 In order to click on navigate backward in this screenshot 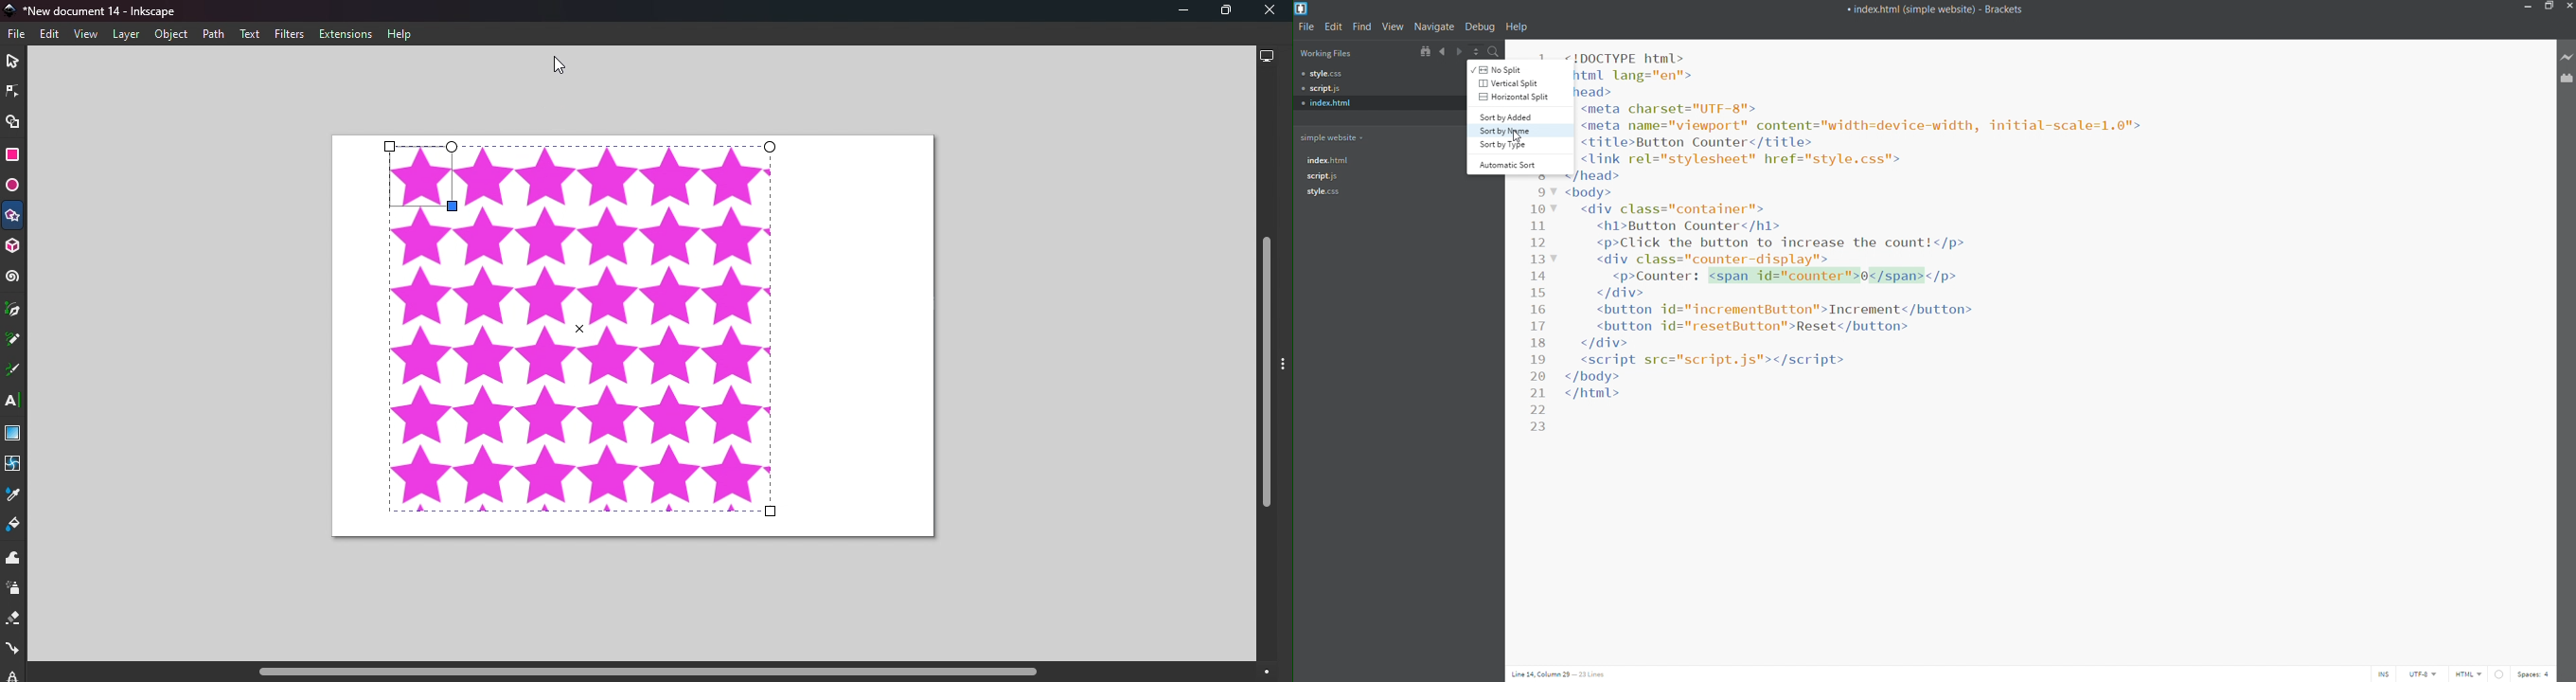, I will do `click(1443, 50)`.